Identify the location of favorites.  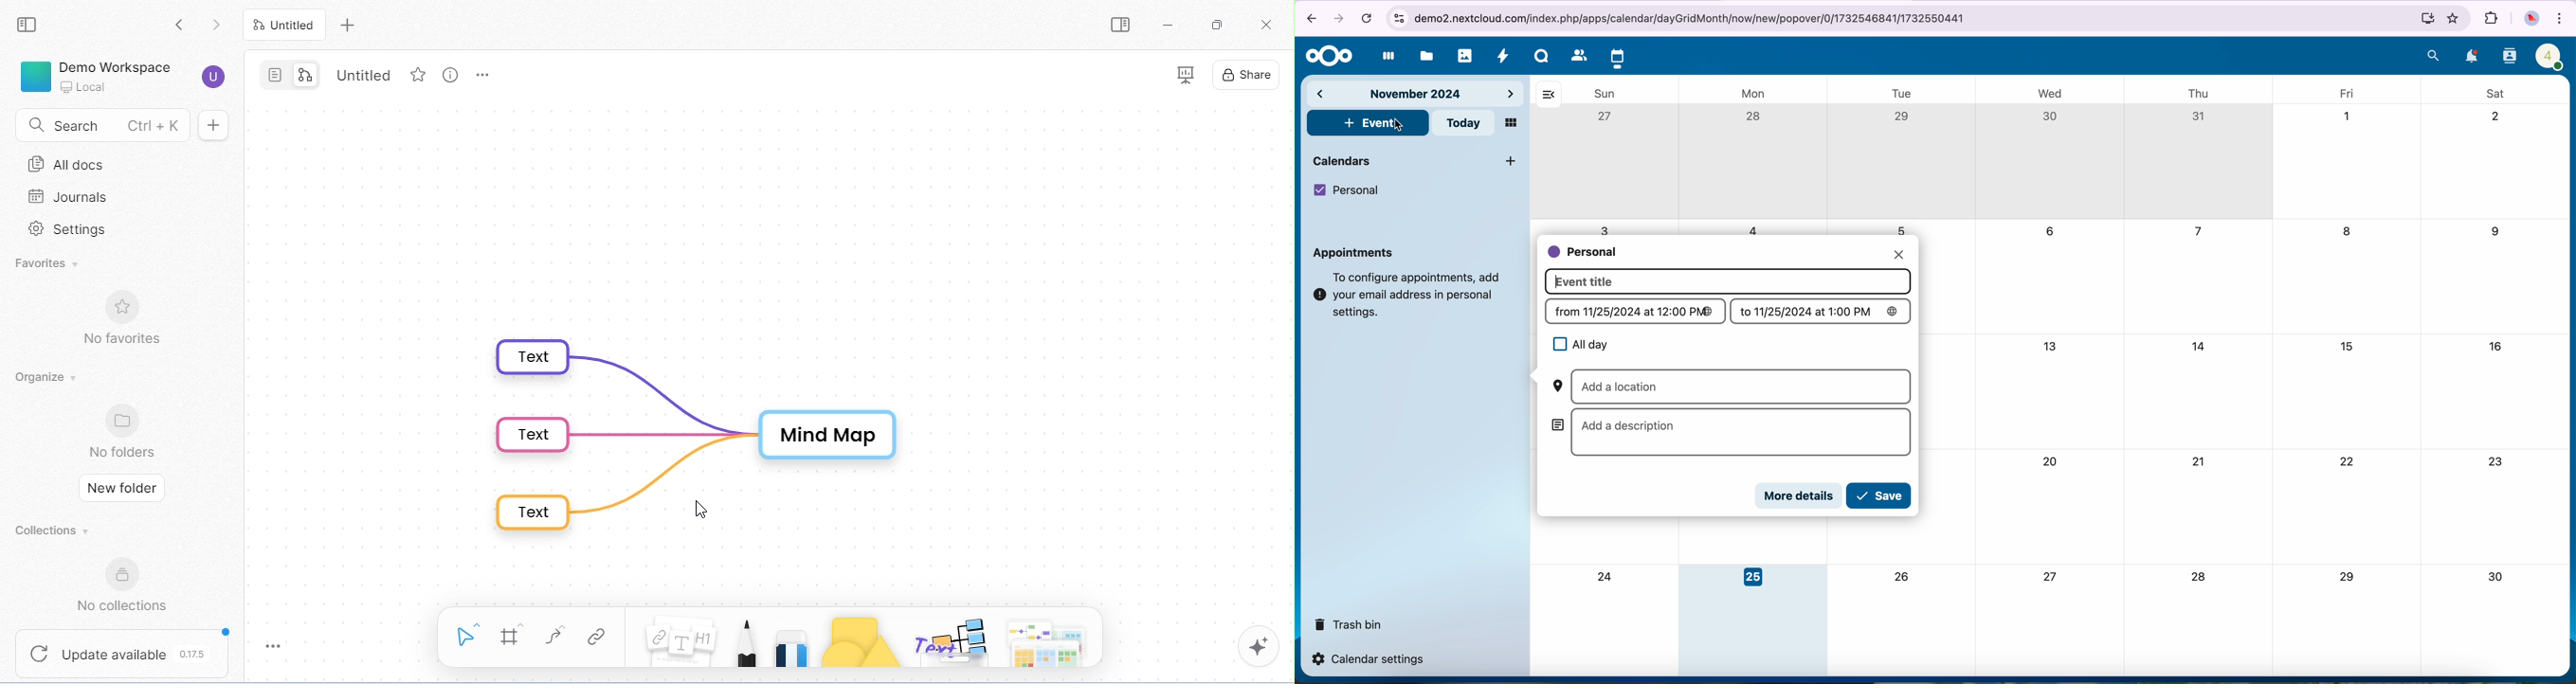
(2453, 19).